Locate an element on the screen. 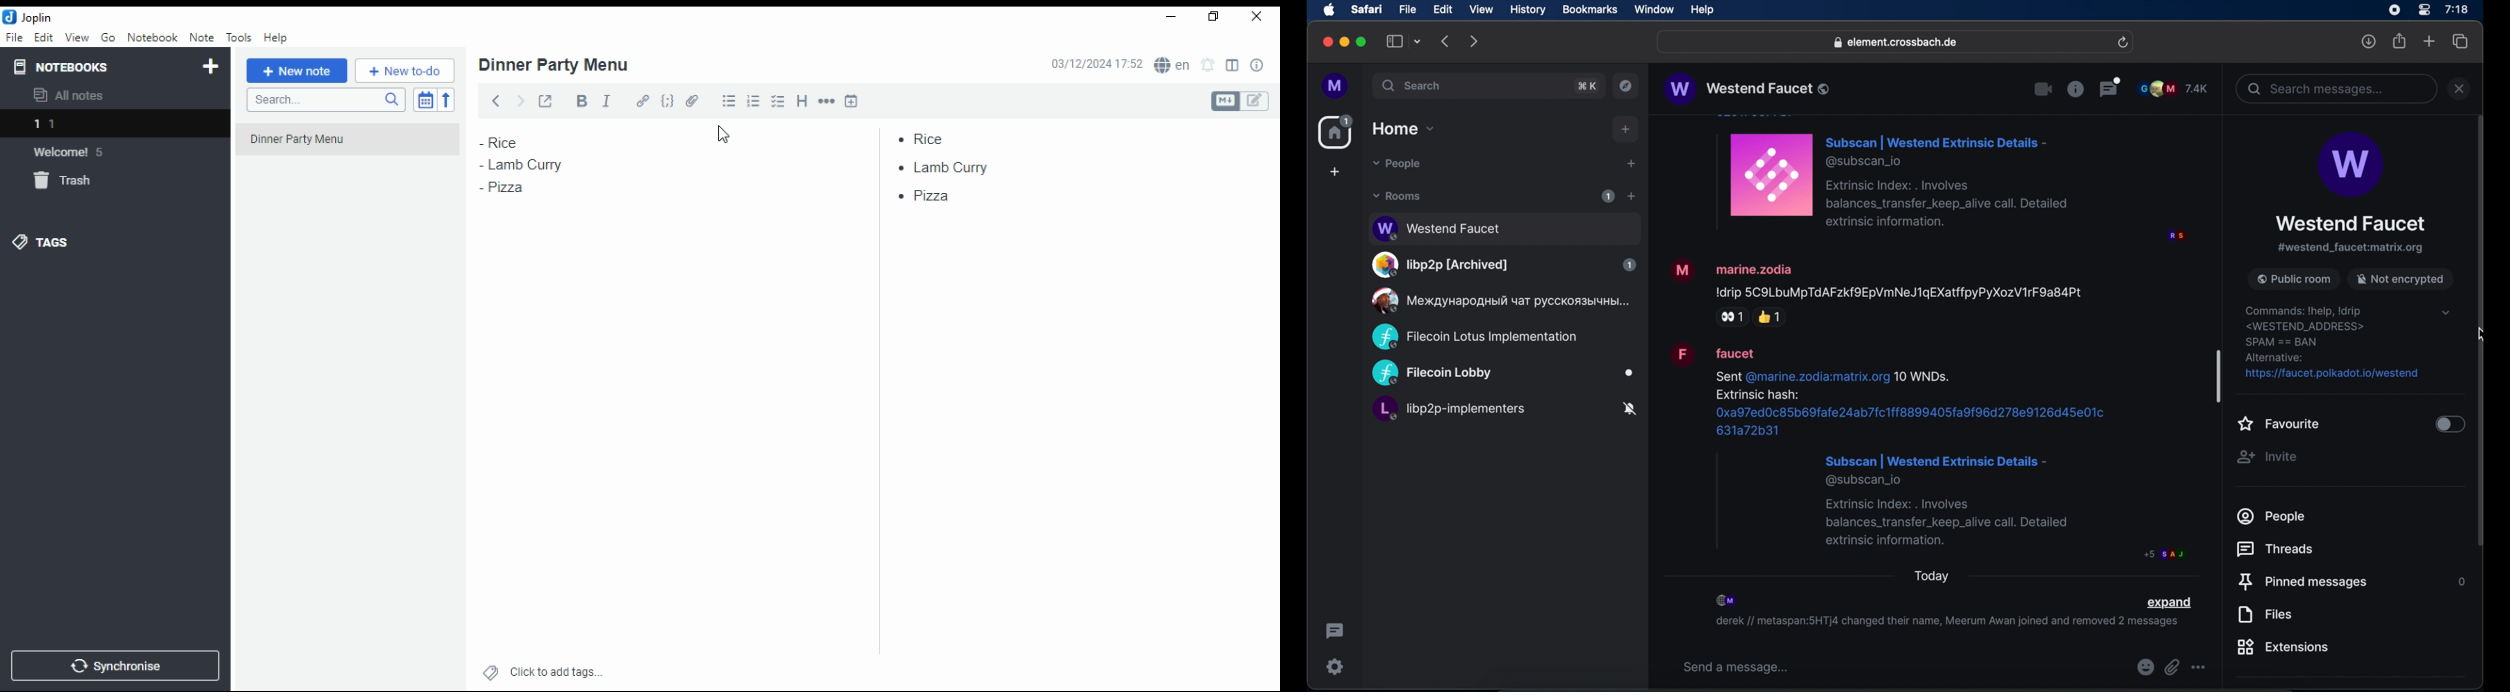 The height and width of the screenshot is (700, 2520). emojis is located at coordinates (2144, 668).